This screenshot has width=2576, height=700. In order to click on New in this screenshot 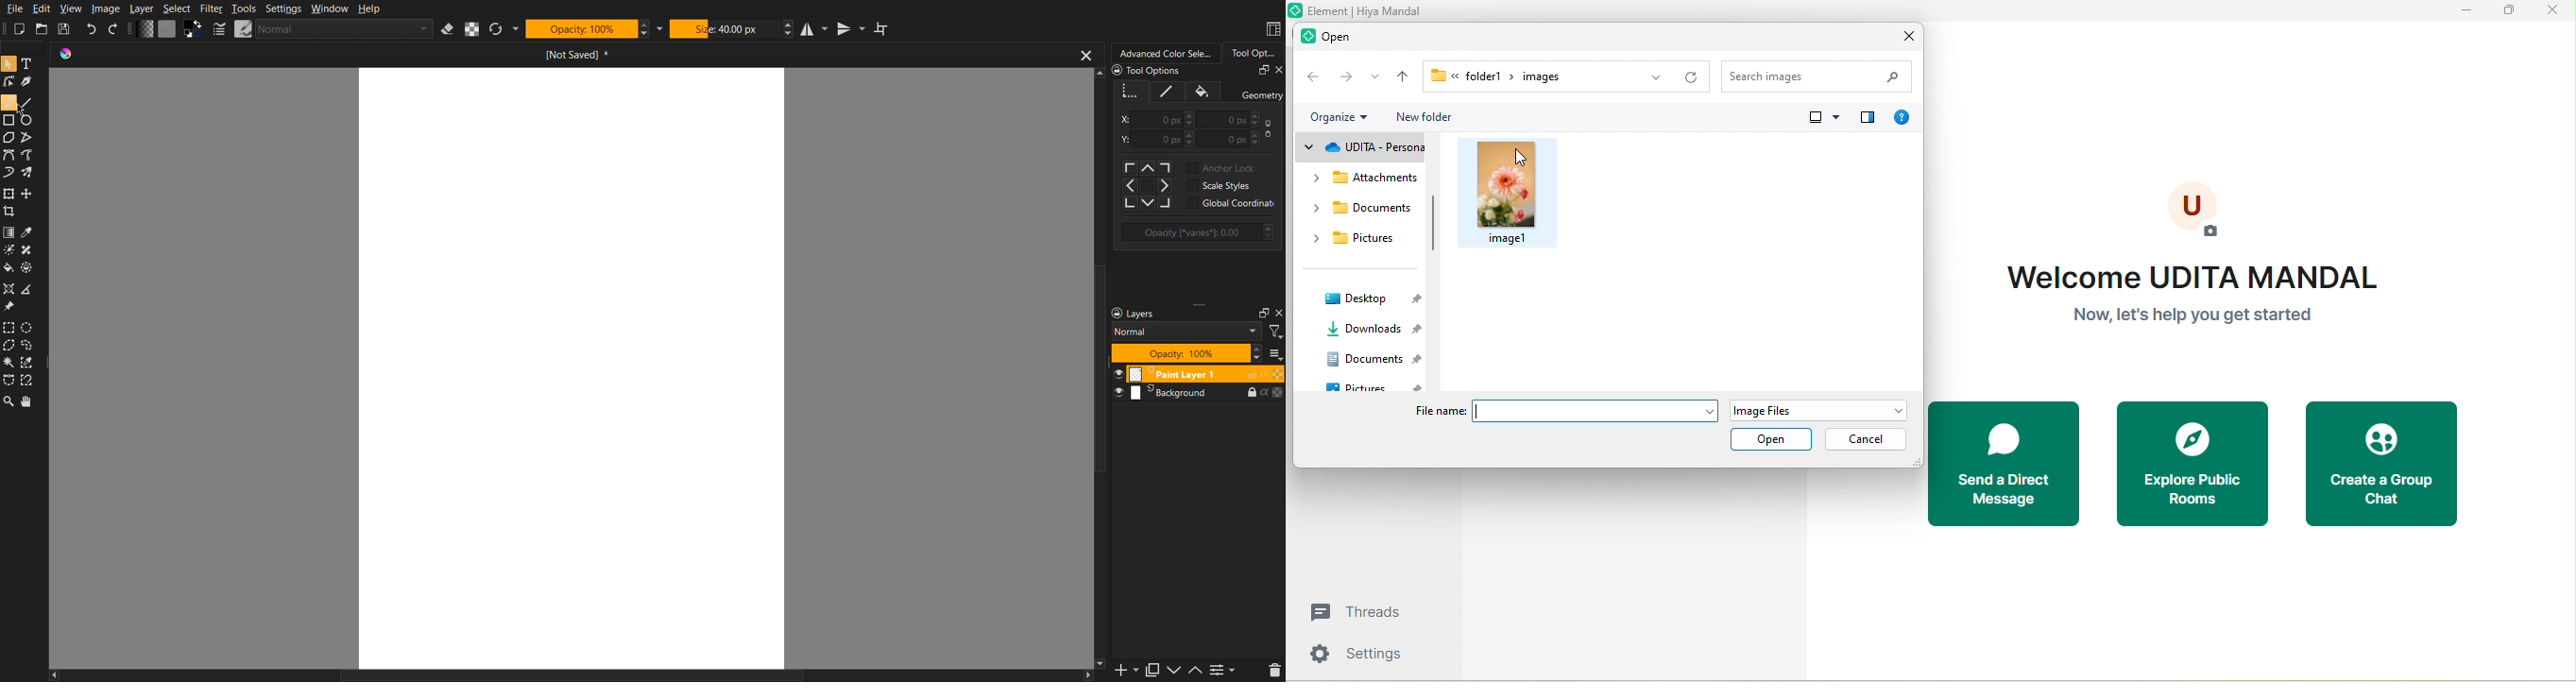, I will do `click(19, 29)`.